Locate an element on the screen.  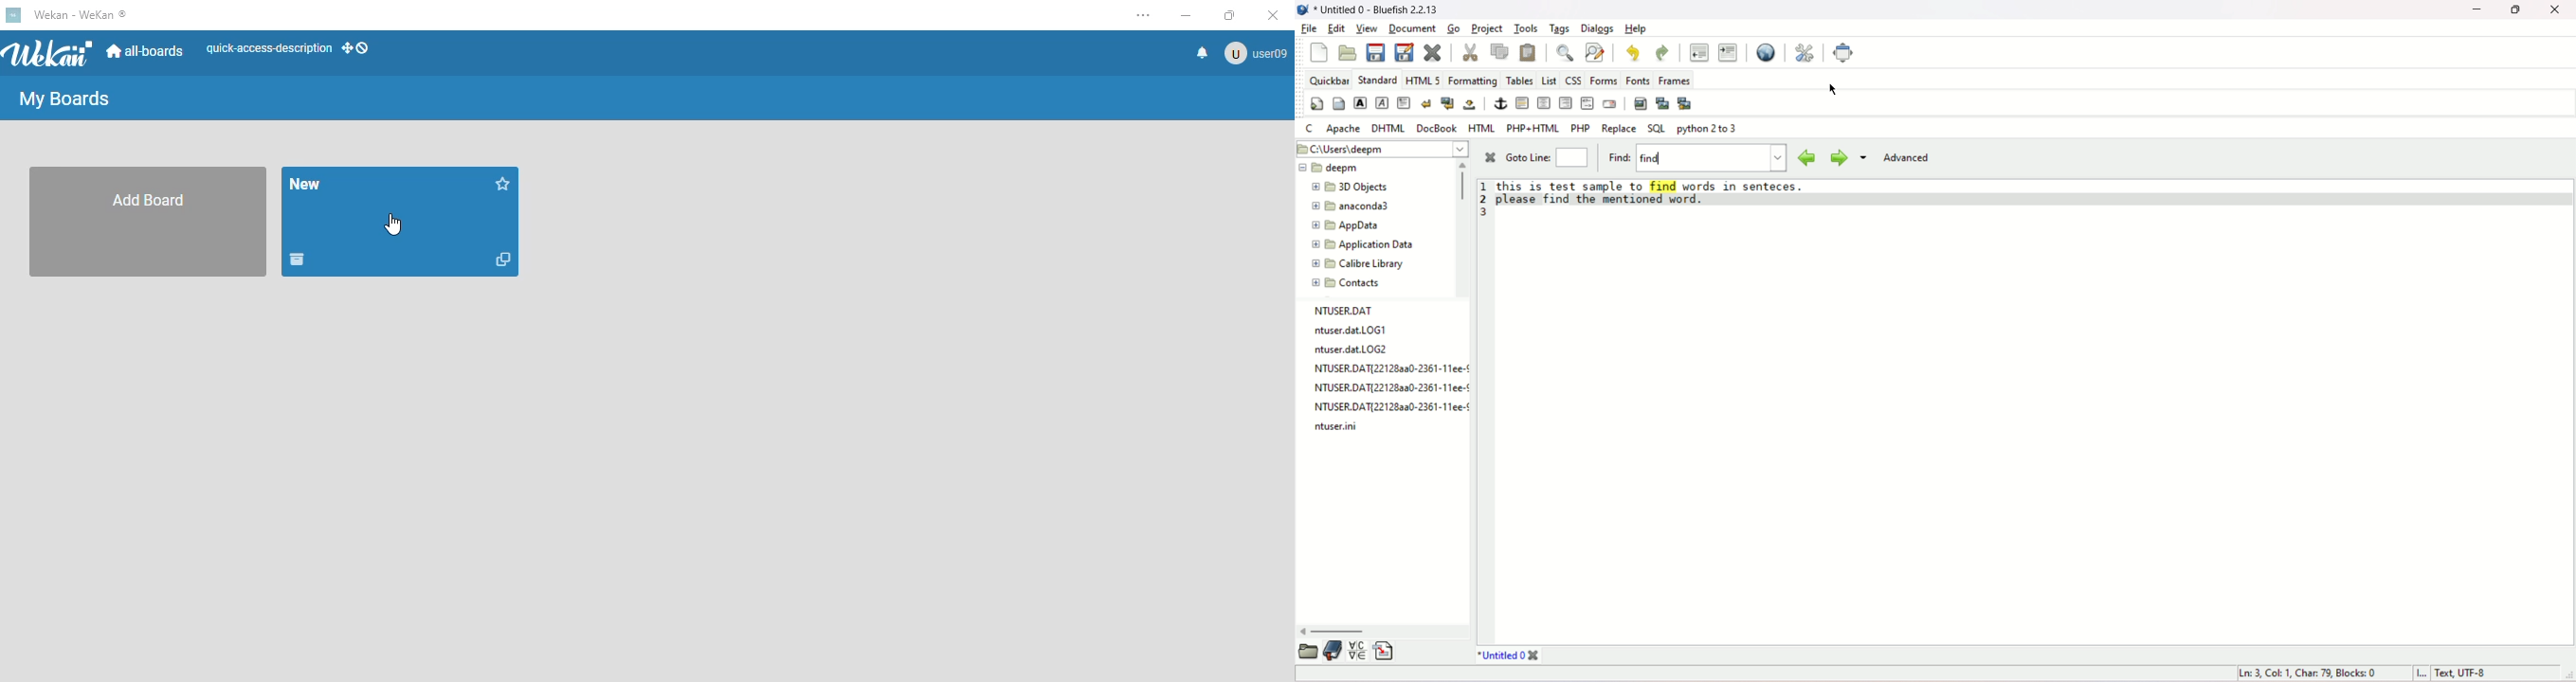
calibre library is located at coordinates (1359, 264).